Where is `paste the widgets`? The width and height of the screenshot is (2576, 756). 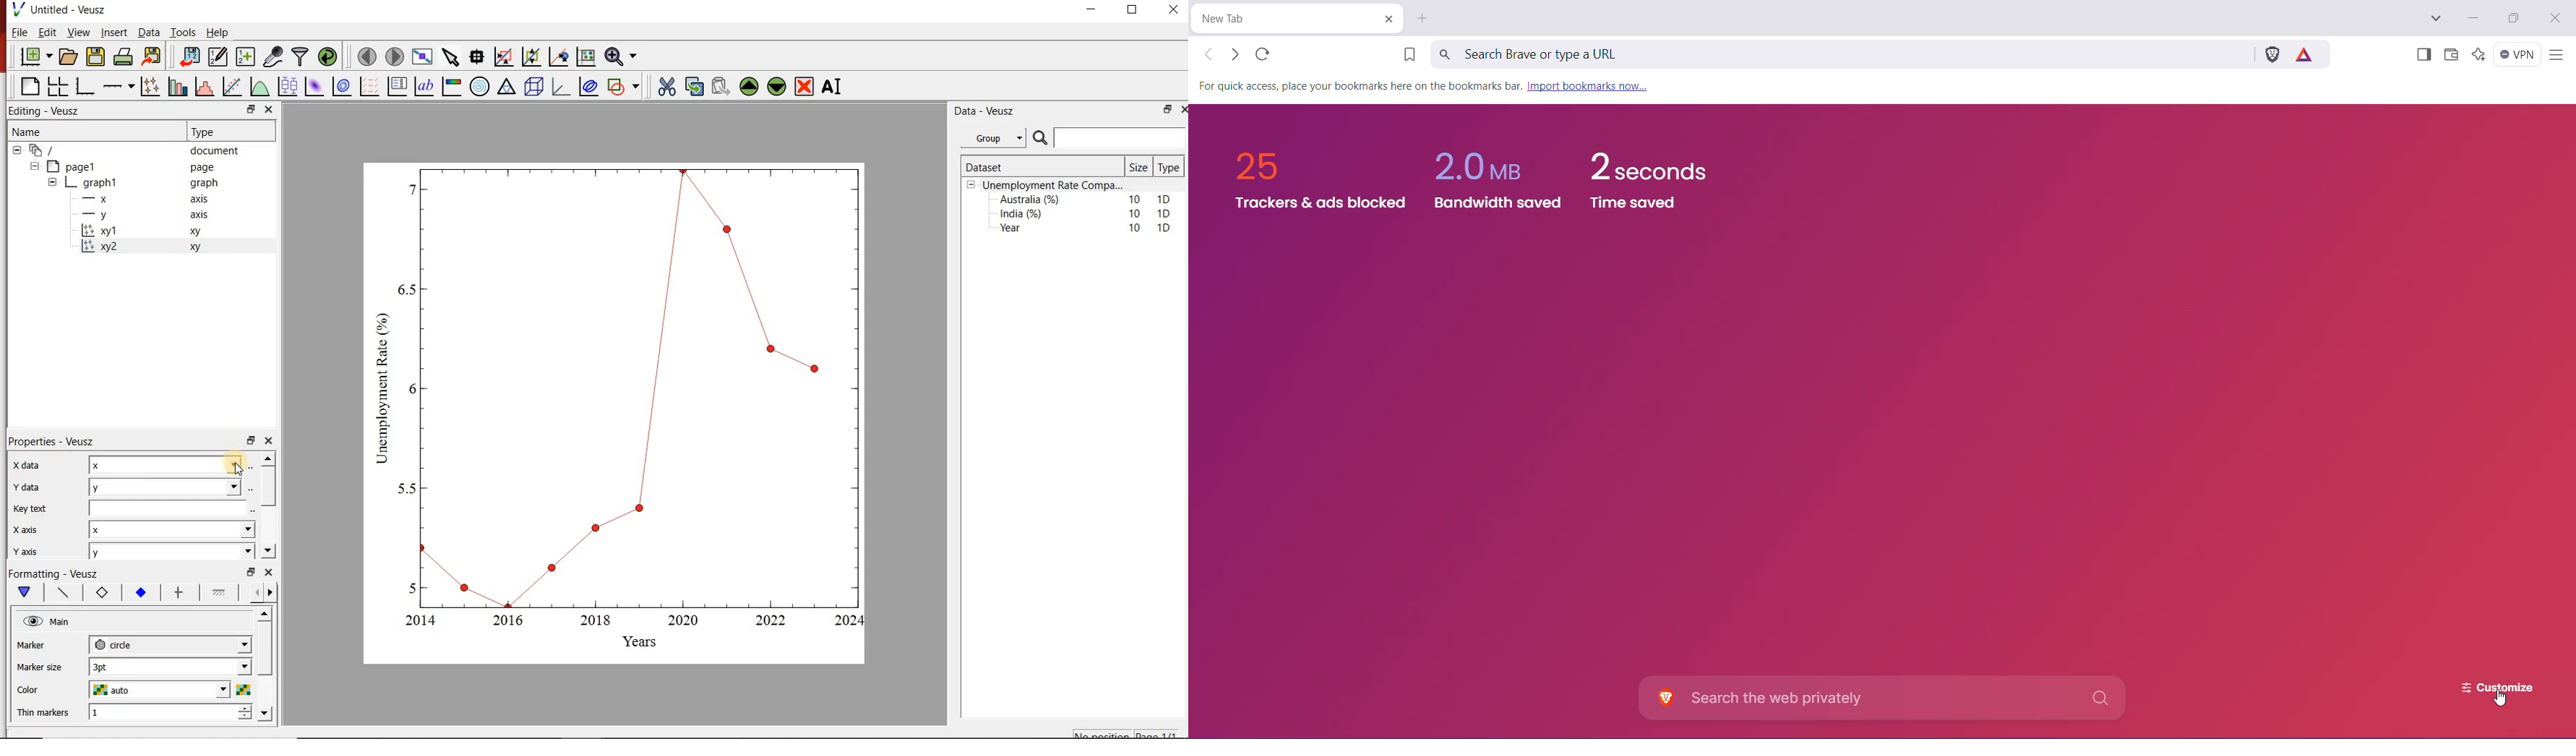 paste the widgets is located at coordinates (722, 86).